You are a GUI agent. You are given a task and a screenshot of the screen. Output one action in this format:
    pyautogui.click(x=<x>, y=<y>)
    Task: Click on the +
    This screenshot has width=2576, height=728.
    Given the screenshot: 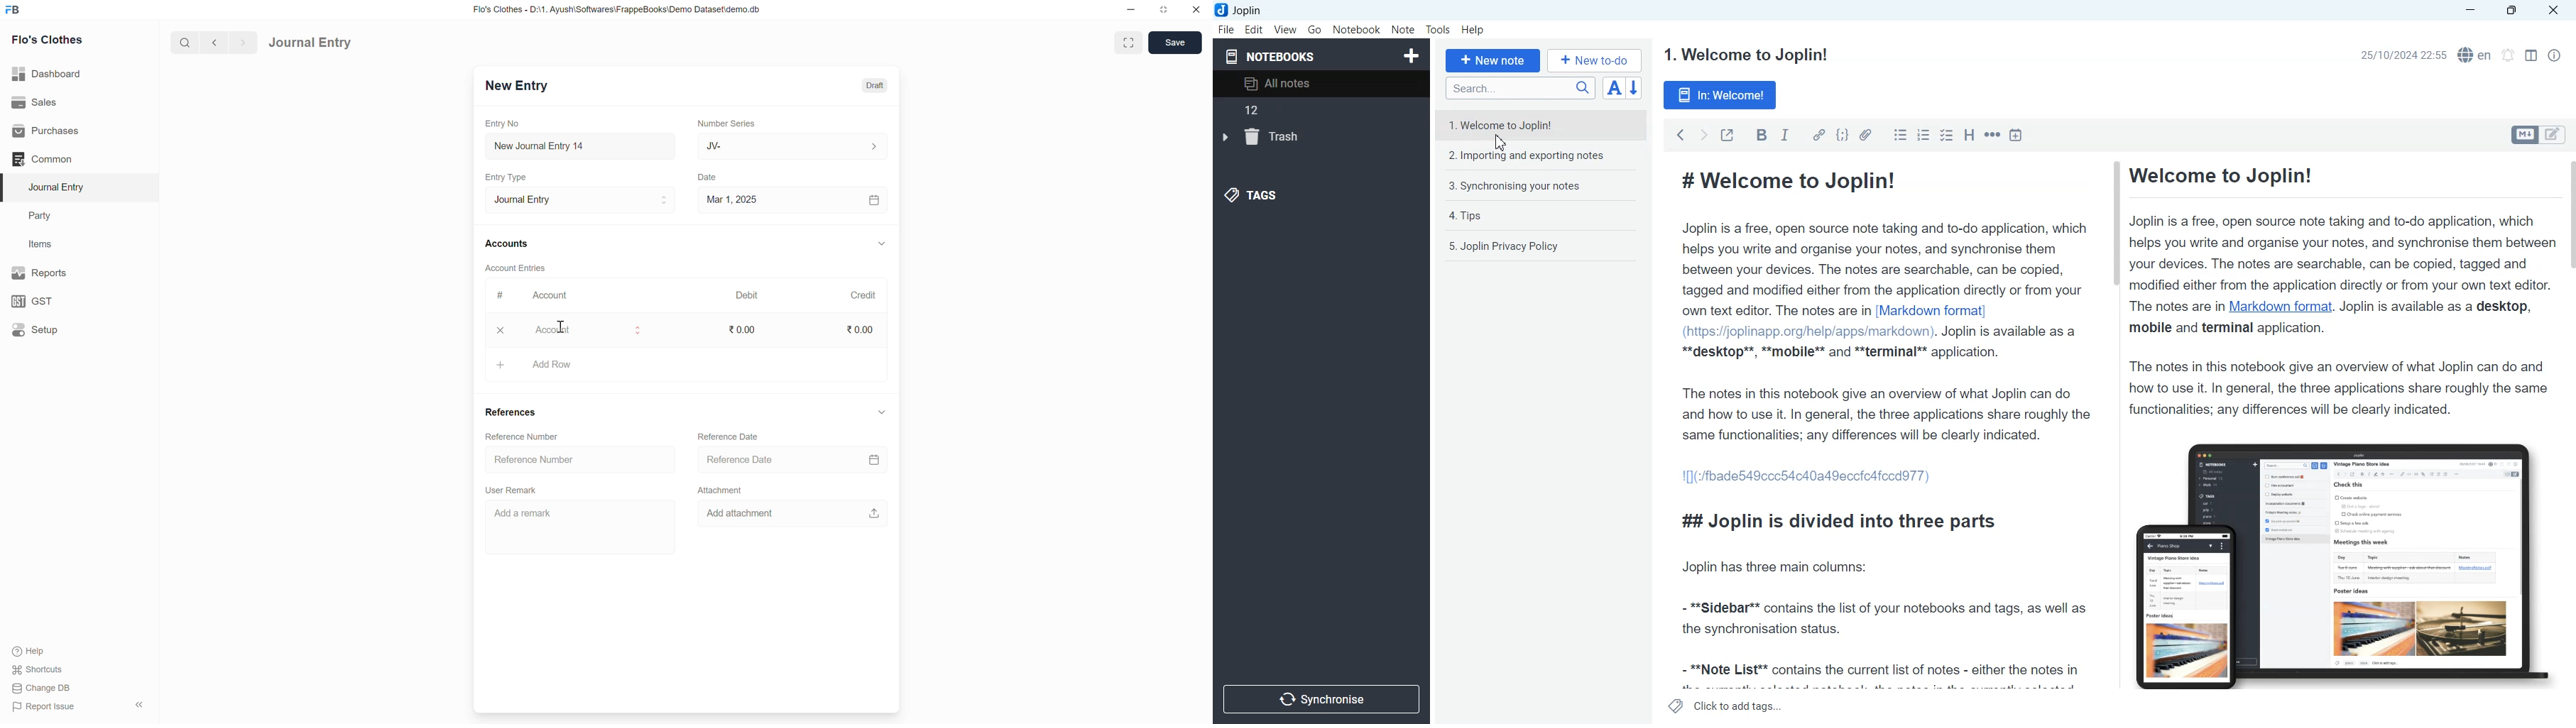 What is the action you would take?
    pyautogui.click(x=501, y=364)
    